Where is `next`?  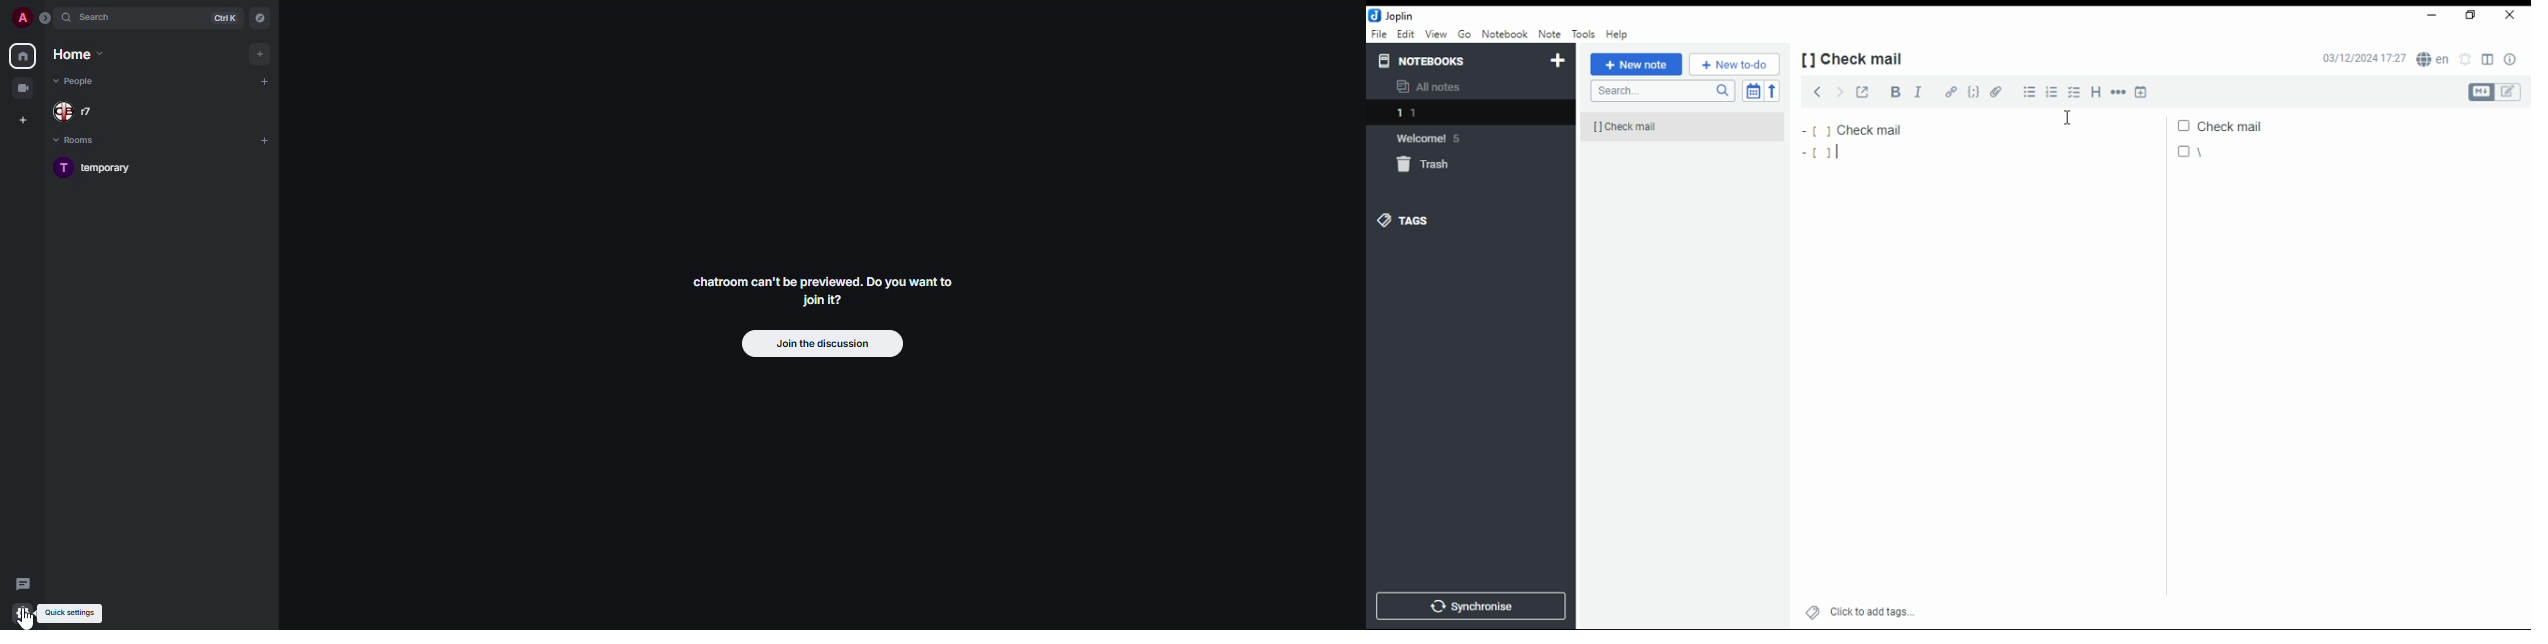
next is located at coordinates (1839, 91).